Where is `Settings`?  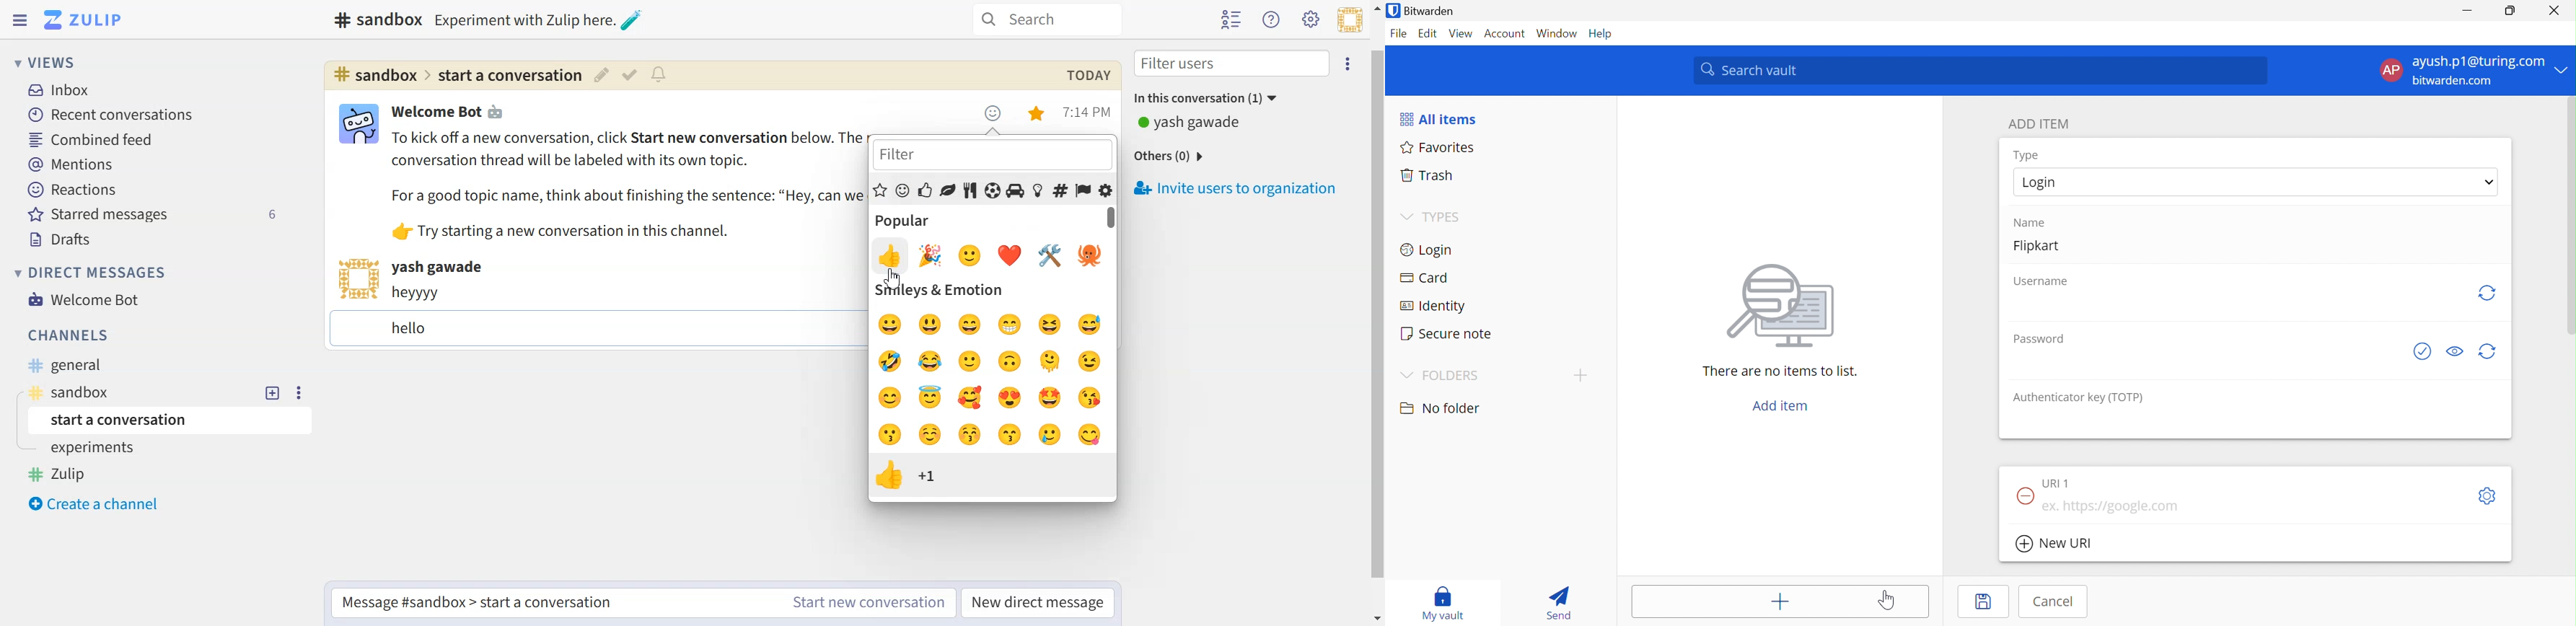 Settings is located at coordinates (297, 392).